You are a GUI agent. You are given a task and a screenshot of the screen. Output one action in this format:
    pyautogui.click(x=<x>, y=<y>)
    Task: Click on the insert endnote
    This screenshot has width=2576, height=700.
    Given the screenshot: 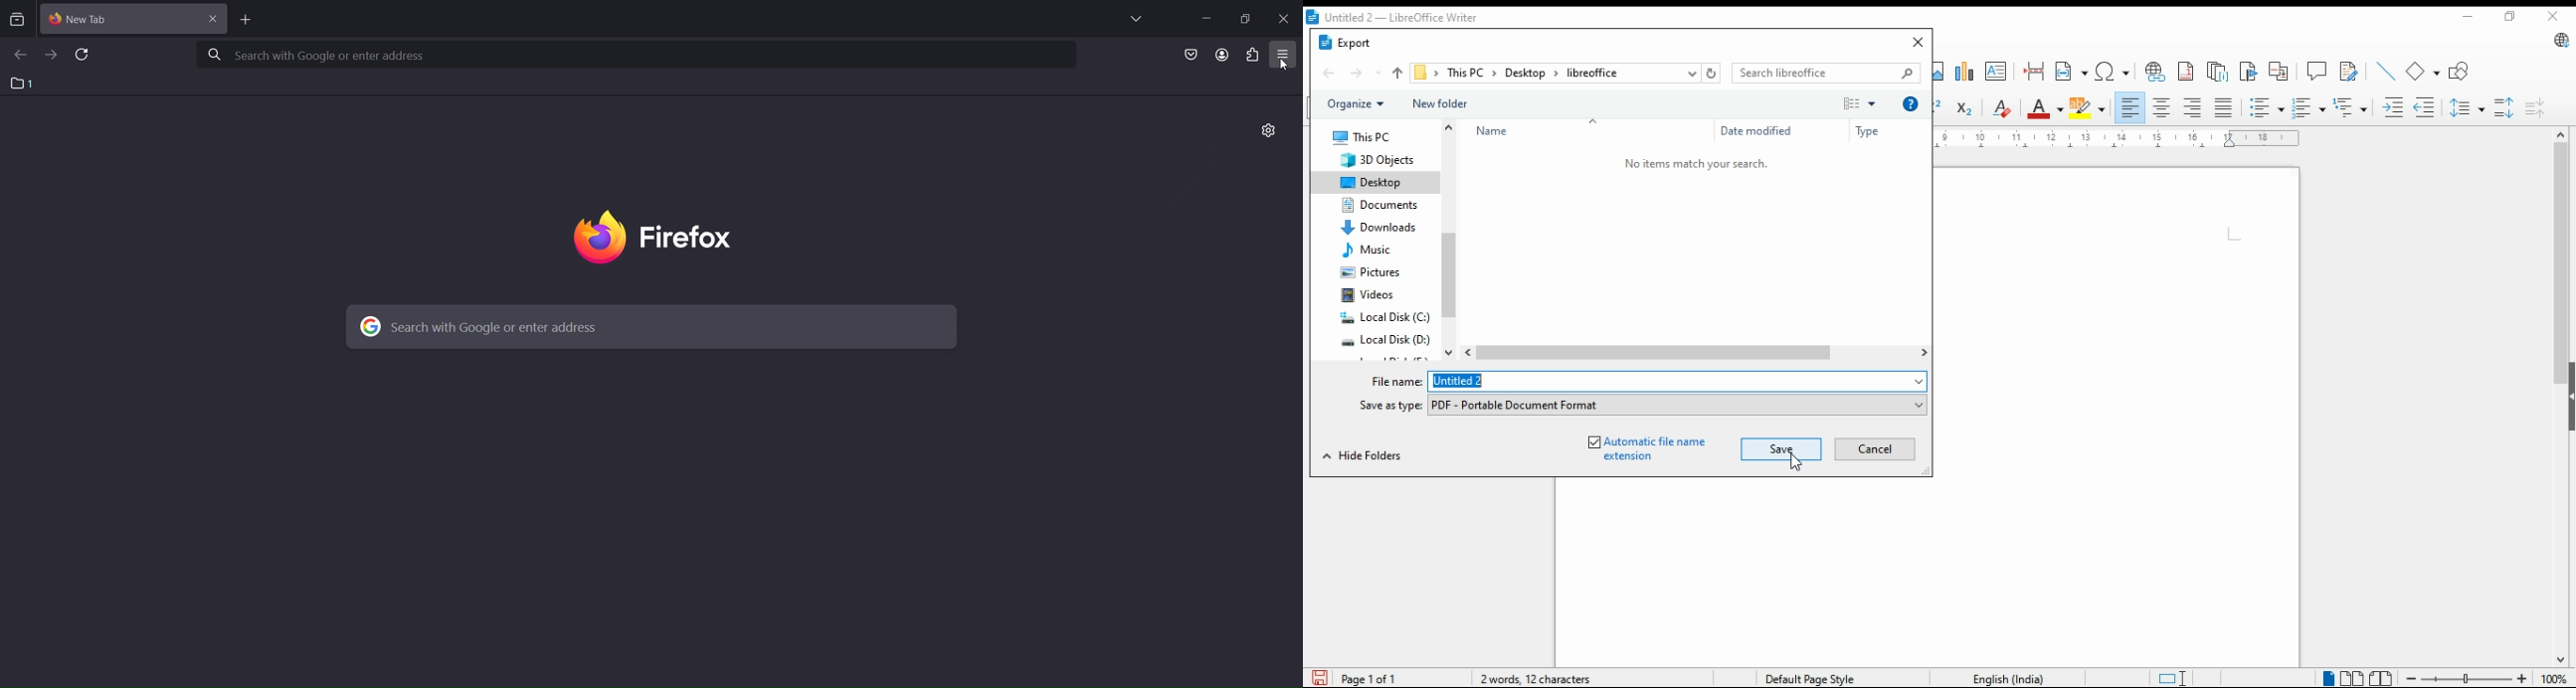 What is the action you would take?
    pyautogui.click(x=2217, y=71)
    